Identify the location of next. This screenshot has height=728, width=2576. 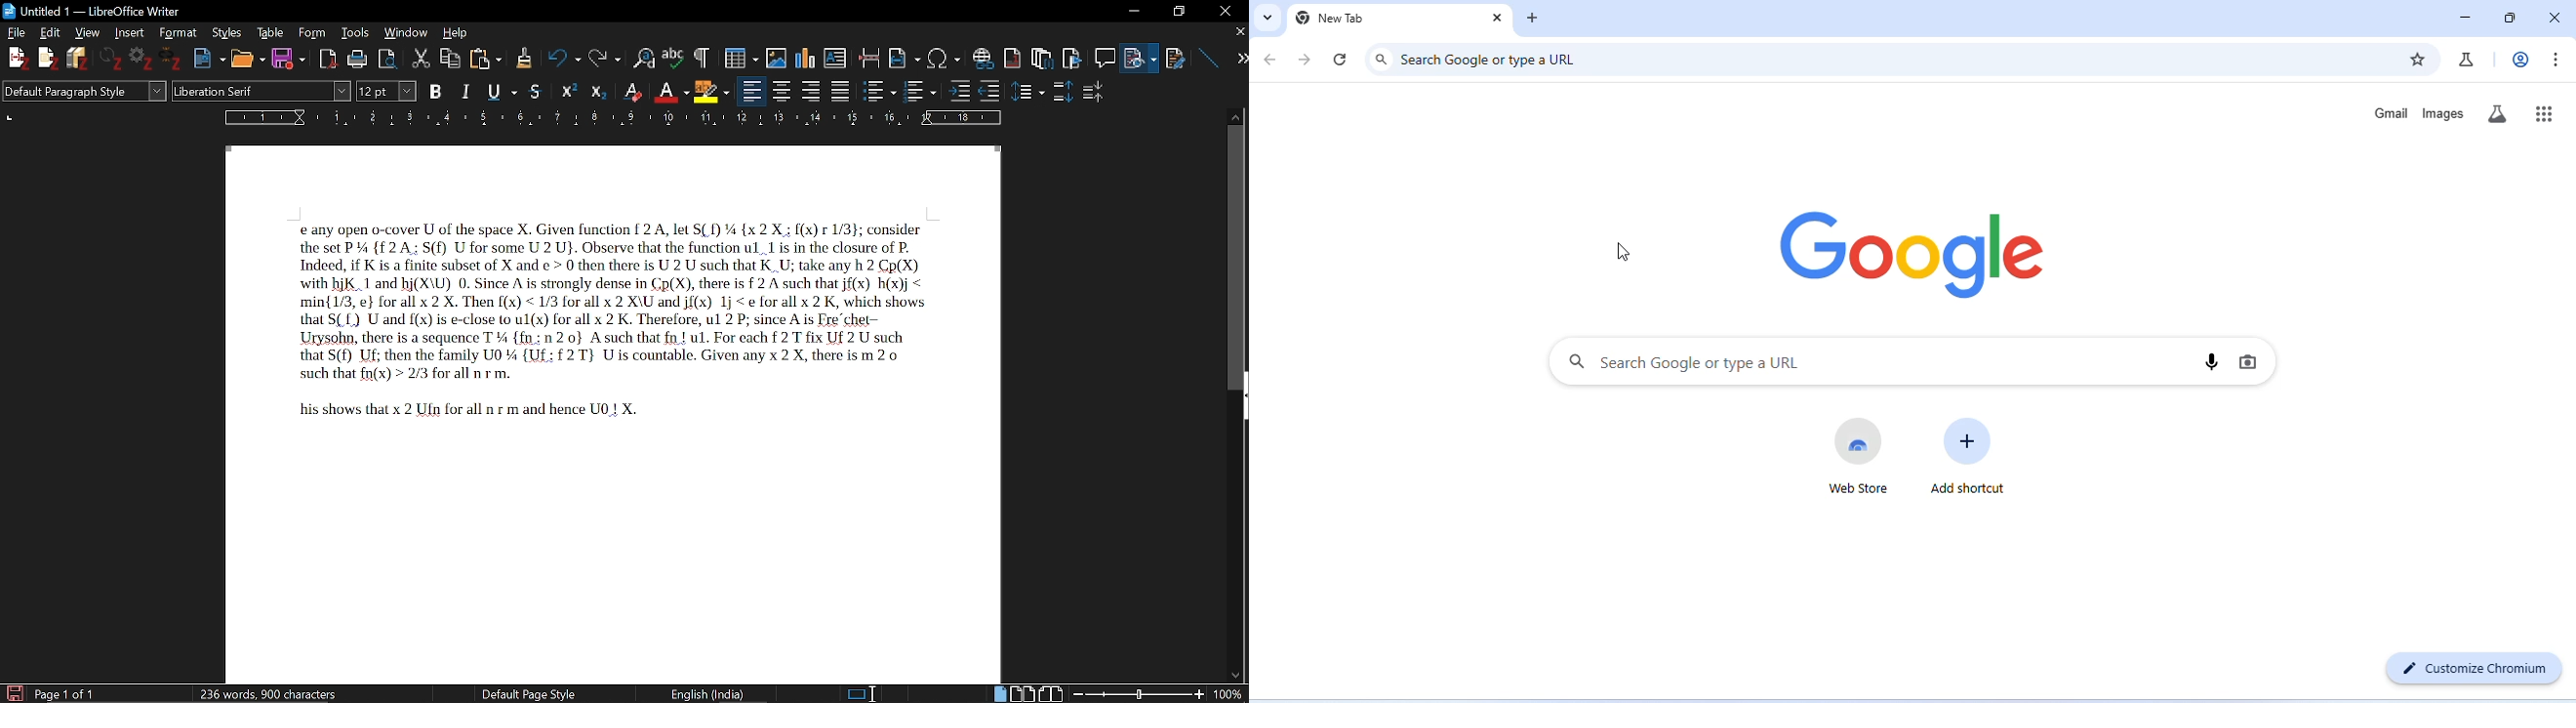
(1235, 59).